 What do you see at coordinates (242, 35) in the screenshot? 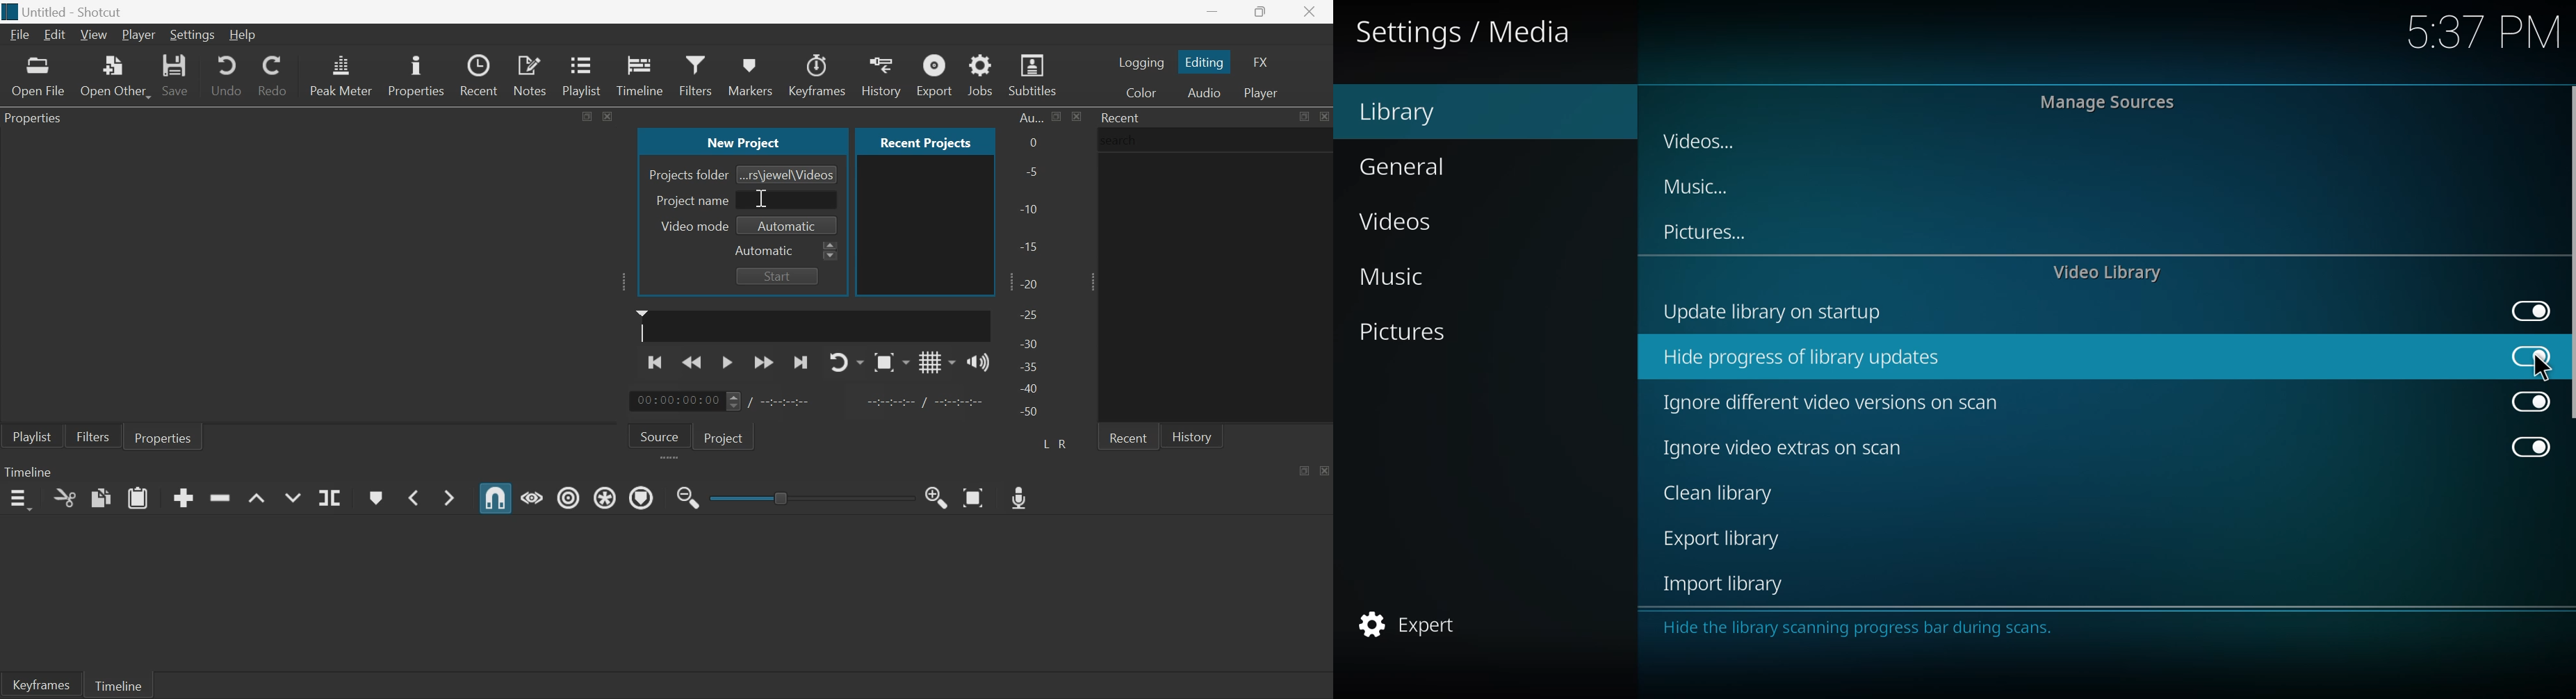
I see `Help` at bounding box center [242, 35].